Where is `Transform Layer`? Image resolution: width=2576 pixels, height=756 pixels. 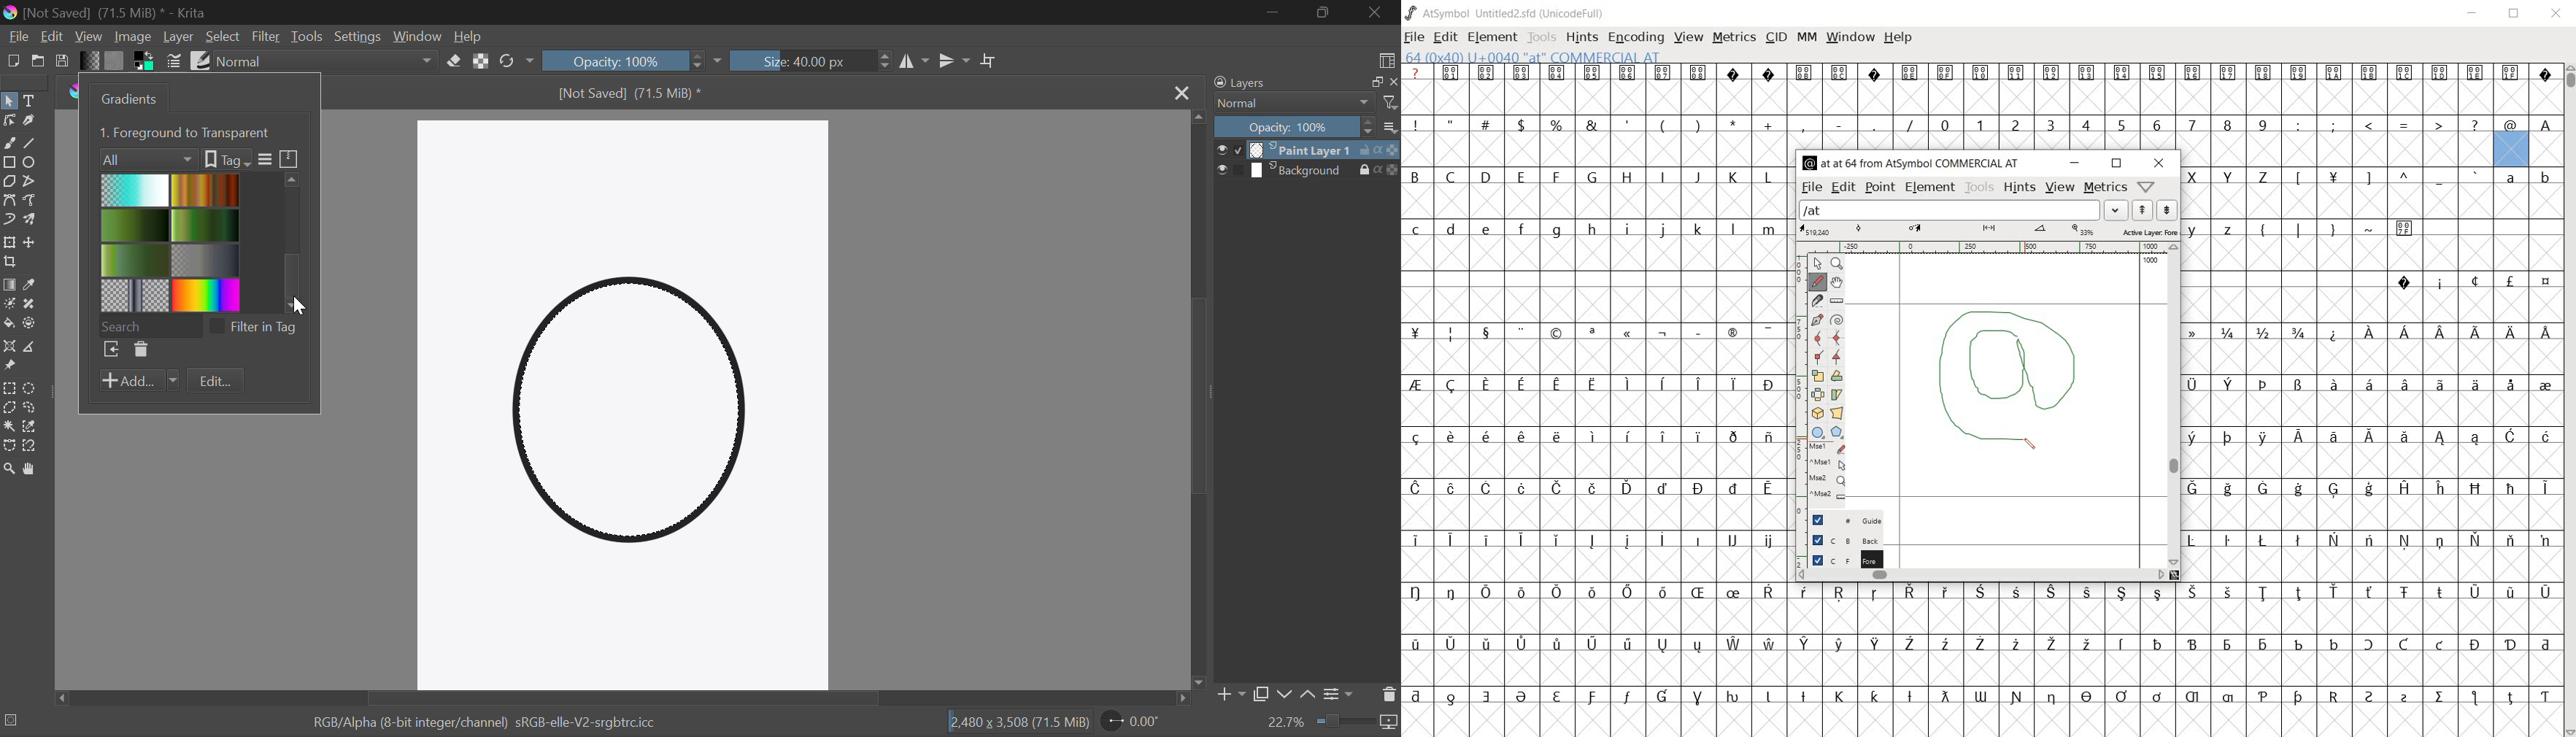 Transform Layer is located at coordinates (10, 244).